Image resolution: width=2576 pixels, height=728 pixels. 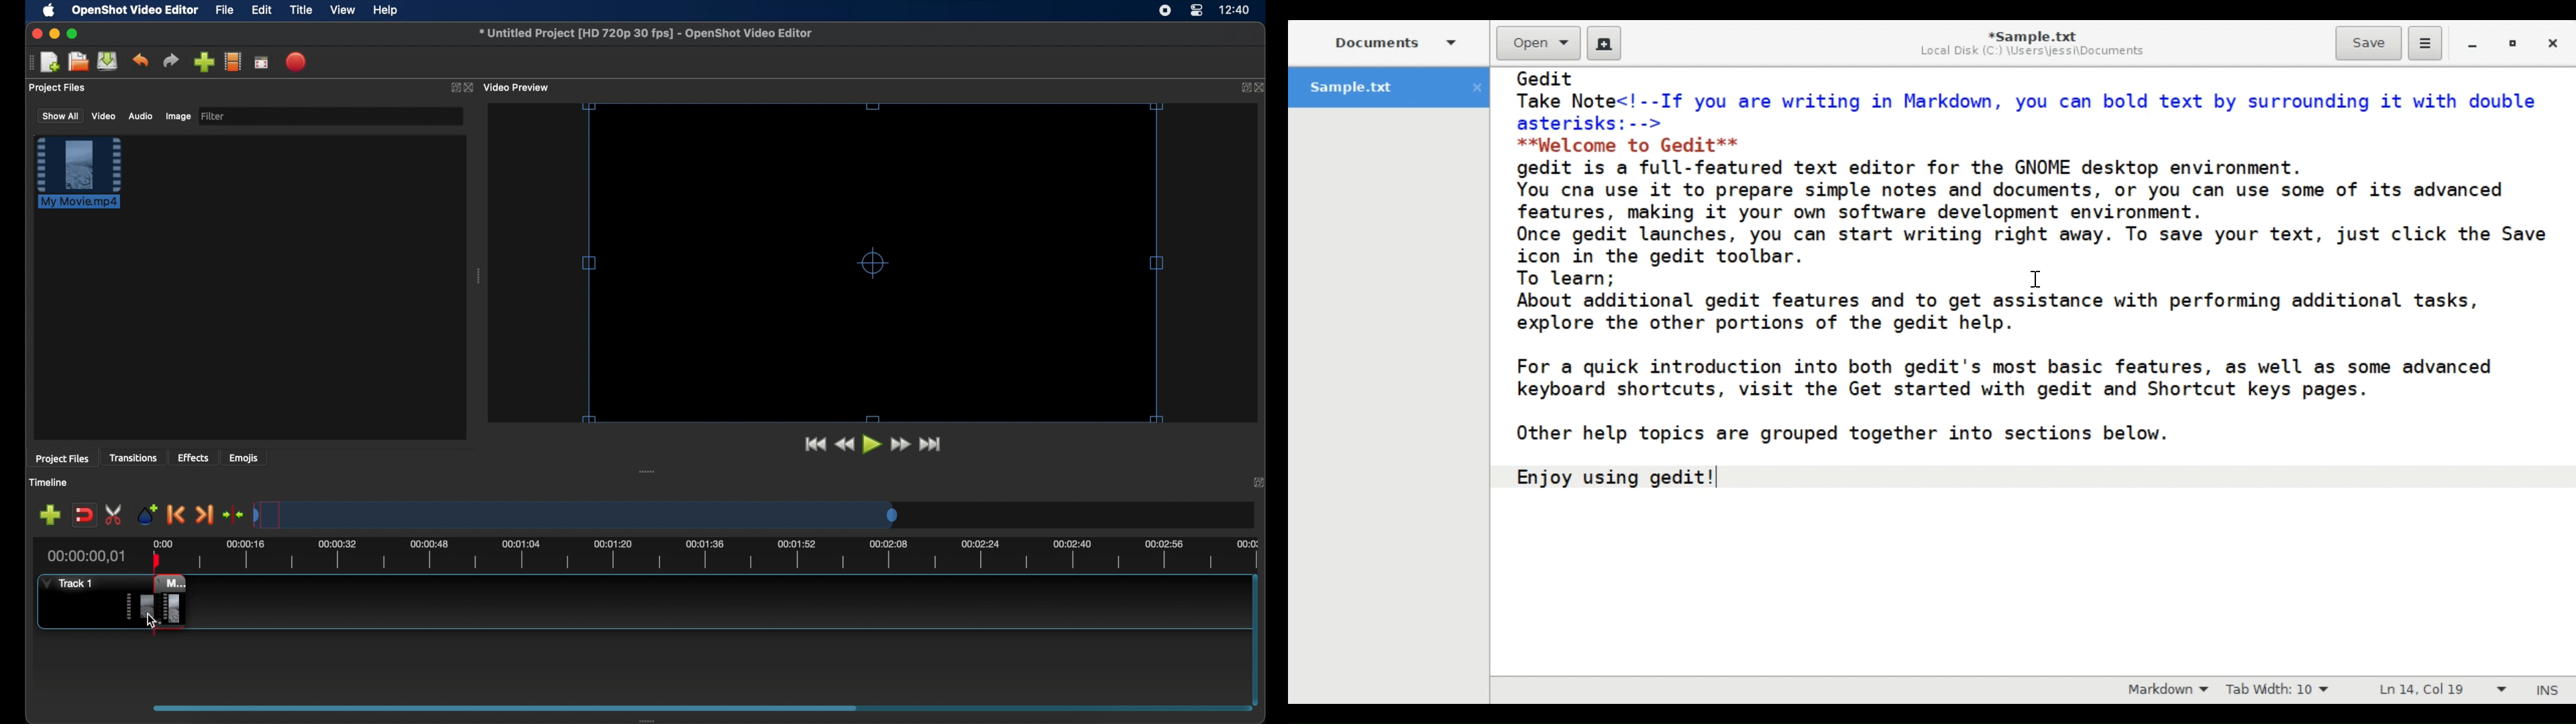 What do you see at coordinates (901, 444) in the screenshot?
I see `fast forward` at bounding box center [901, 444].